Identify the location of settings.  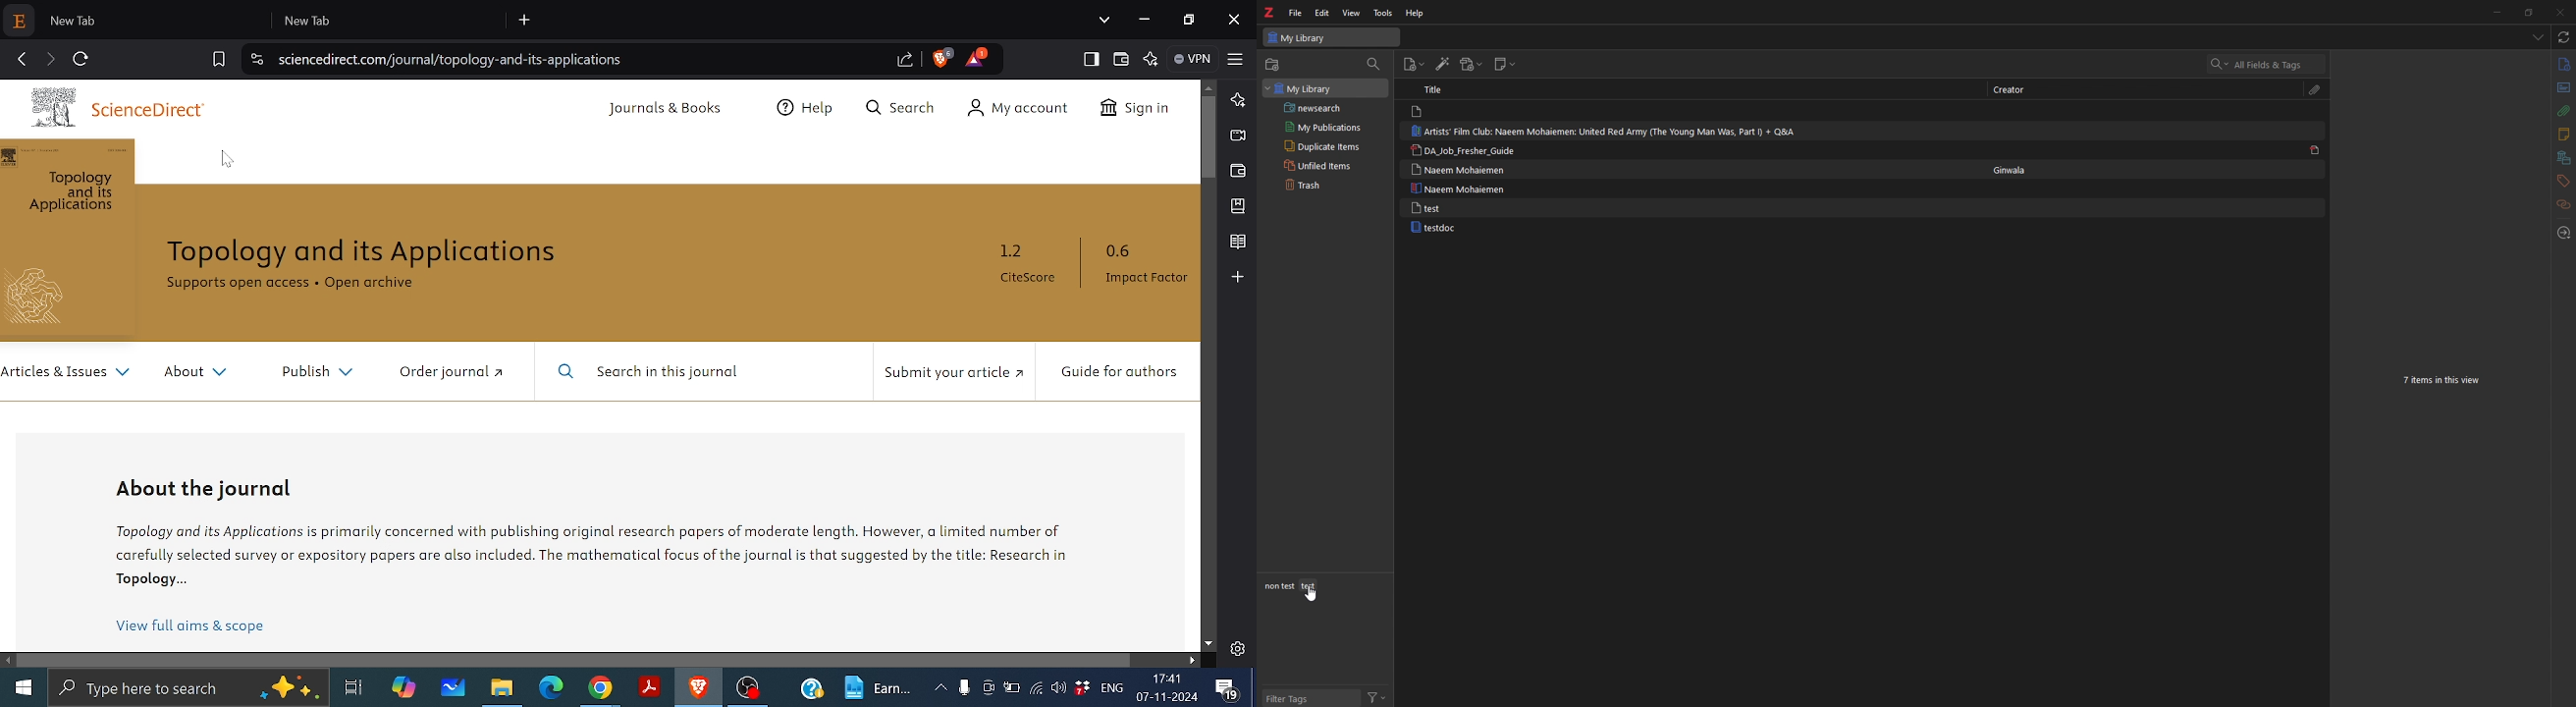
(1237, 648).